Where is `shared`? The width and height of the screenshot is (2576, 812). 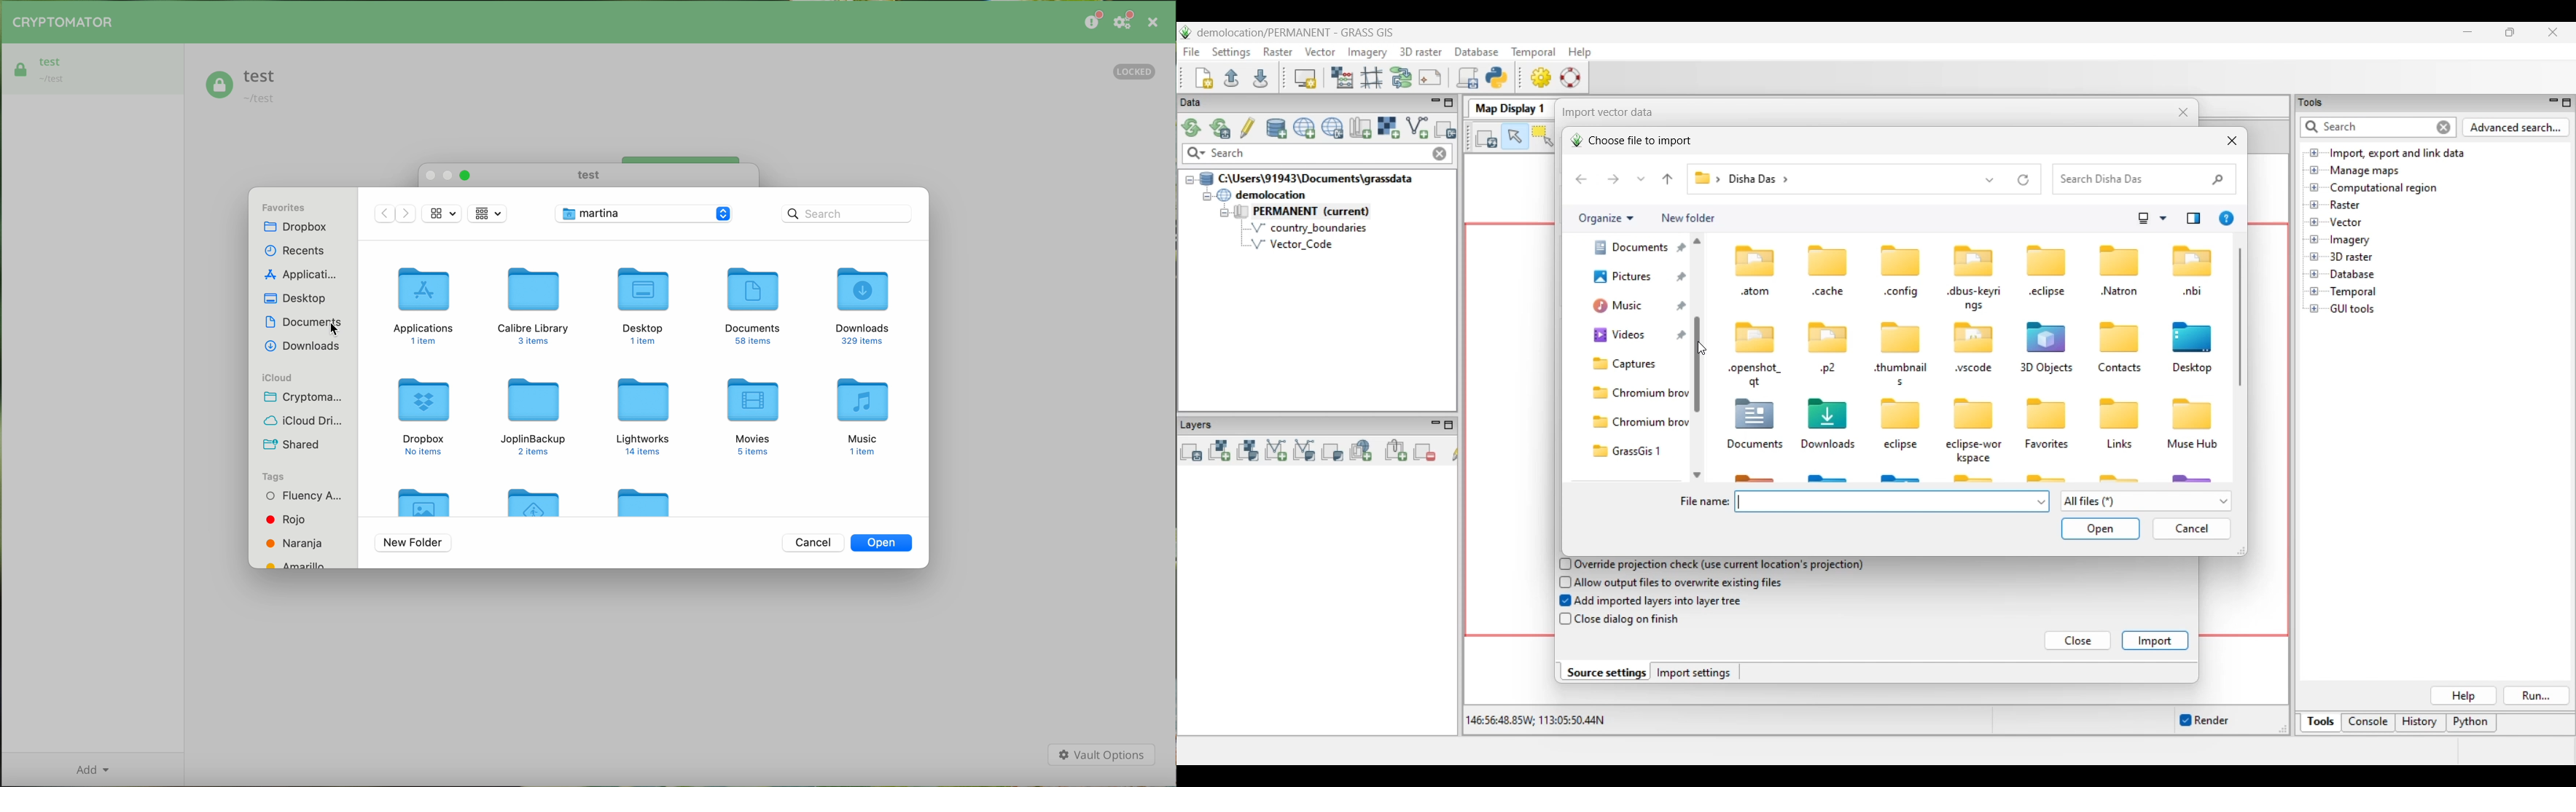 shared is located at coordinates (291, 442).